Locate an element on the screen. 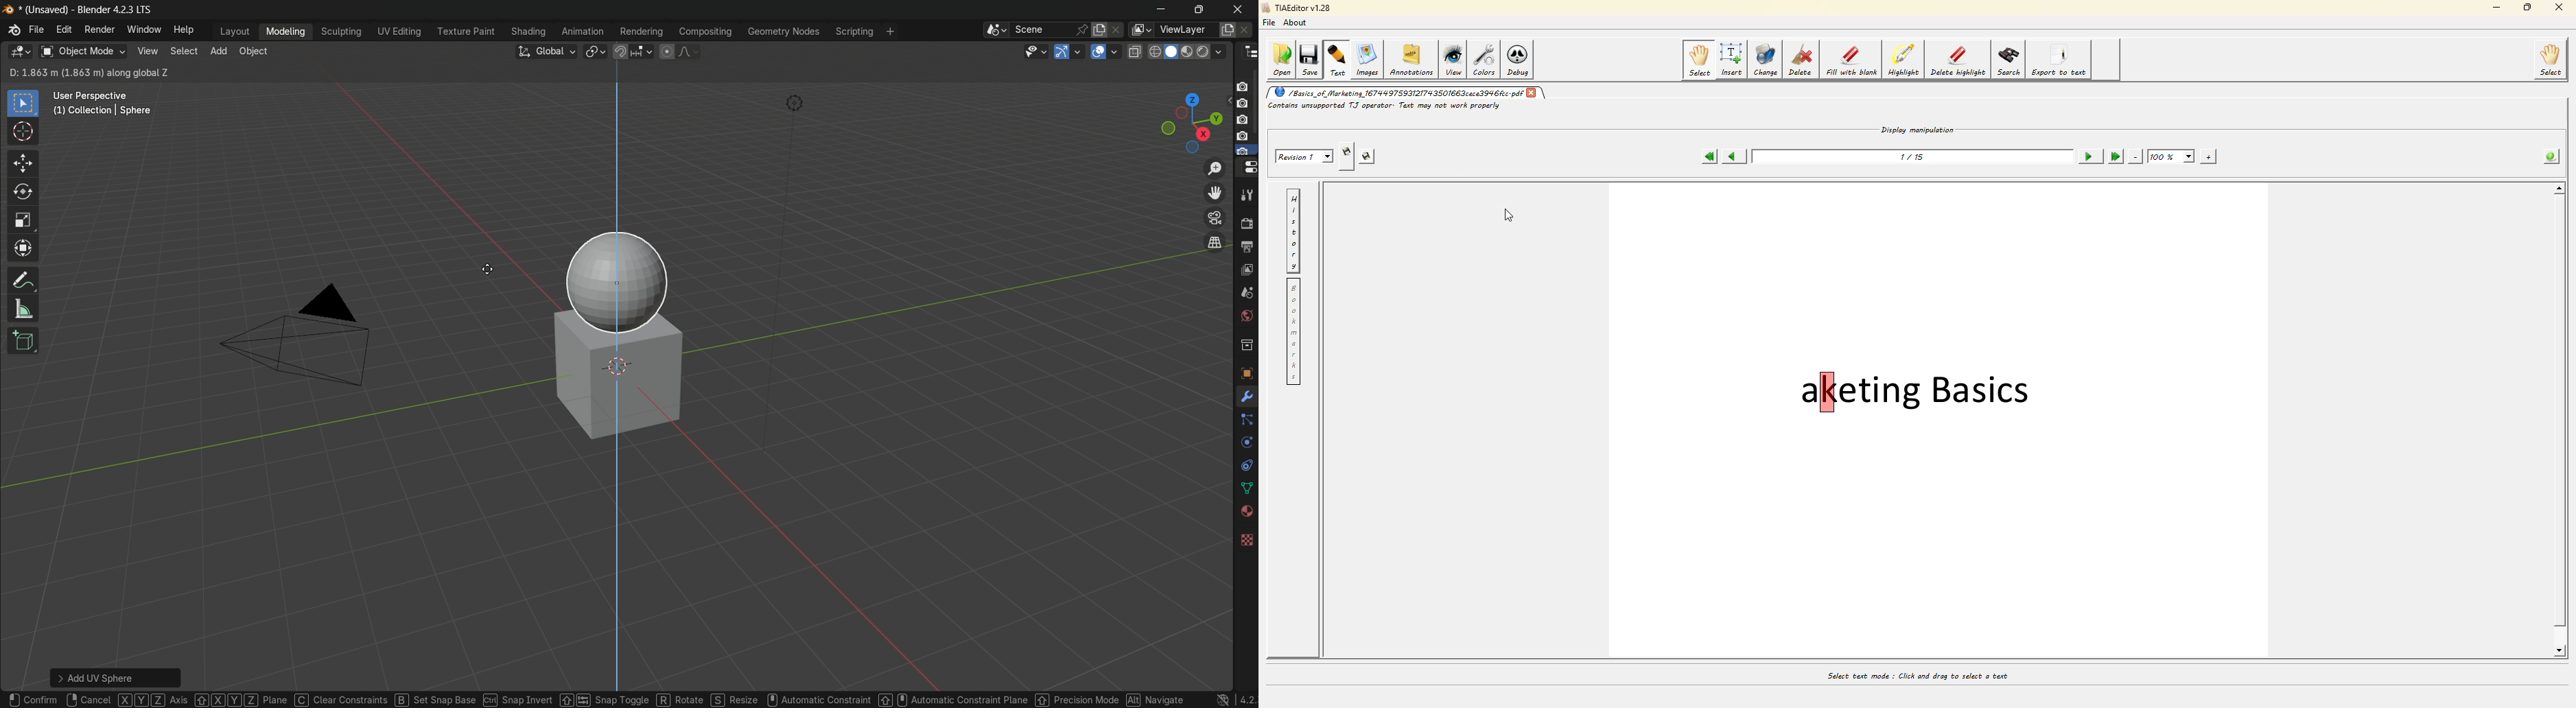  Confirm is located at coordinates (31, 699).